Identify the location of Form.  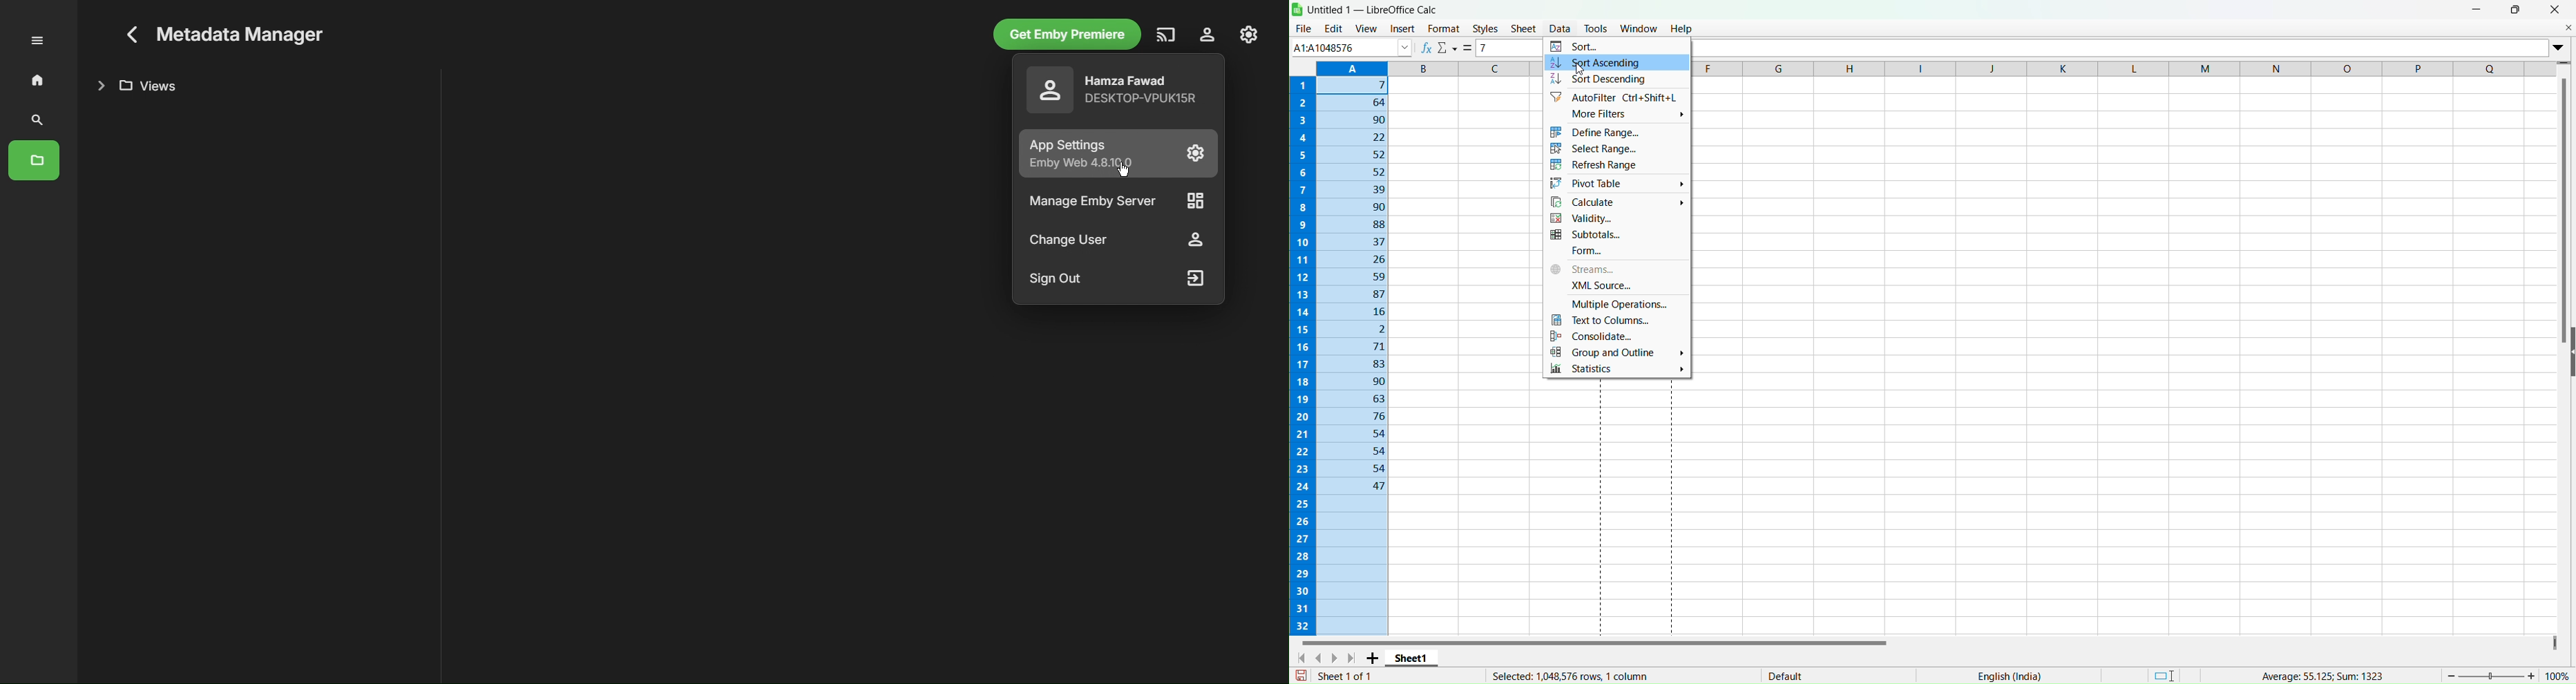
(1619, 252).